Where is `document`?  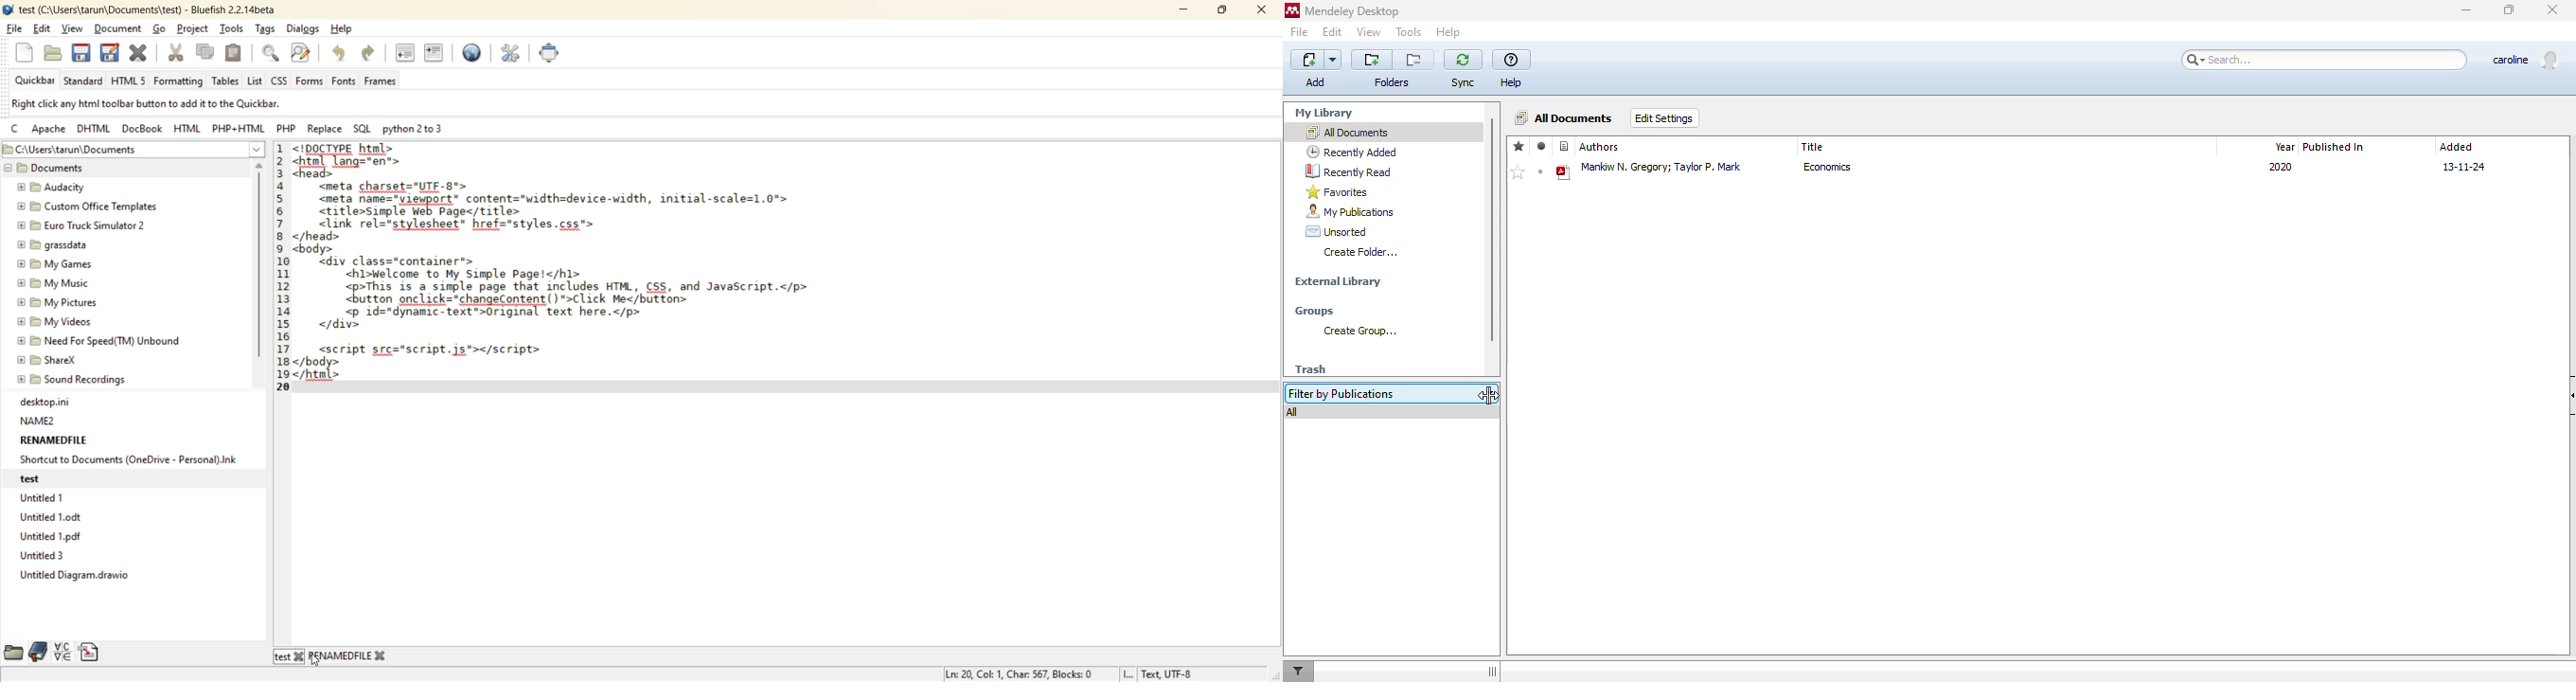 document is located at coordinates (121, 28).